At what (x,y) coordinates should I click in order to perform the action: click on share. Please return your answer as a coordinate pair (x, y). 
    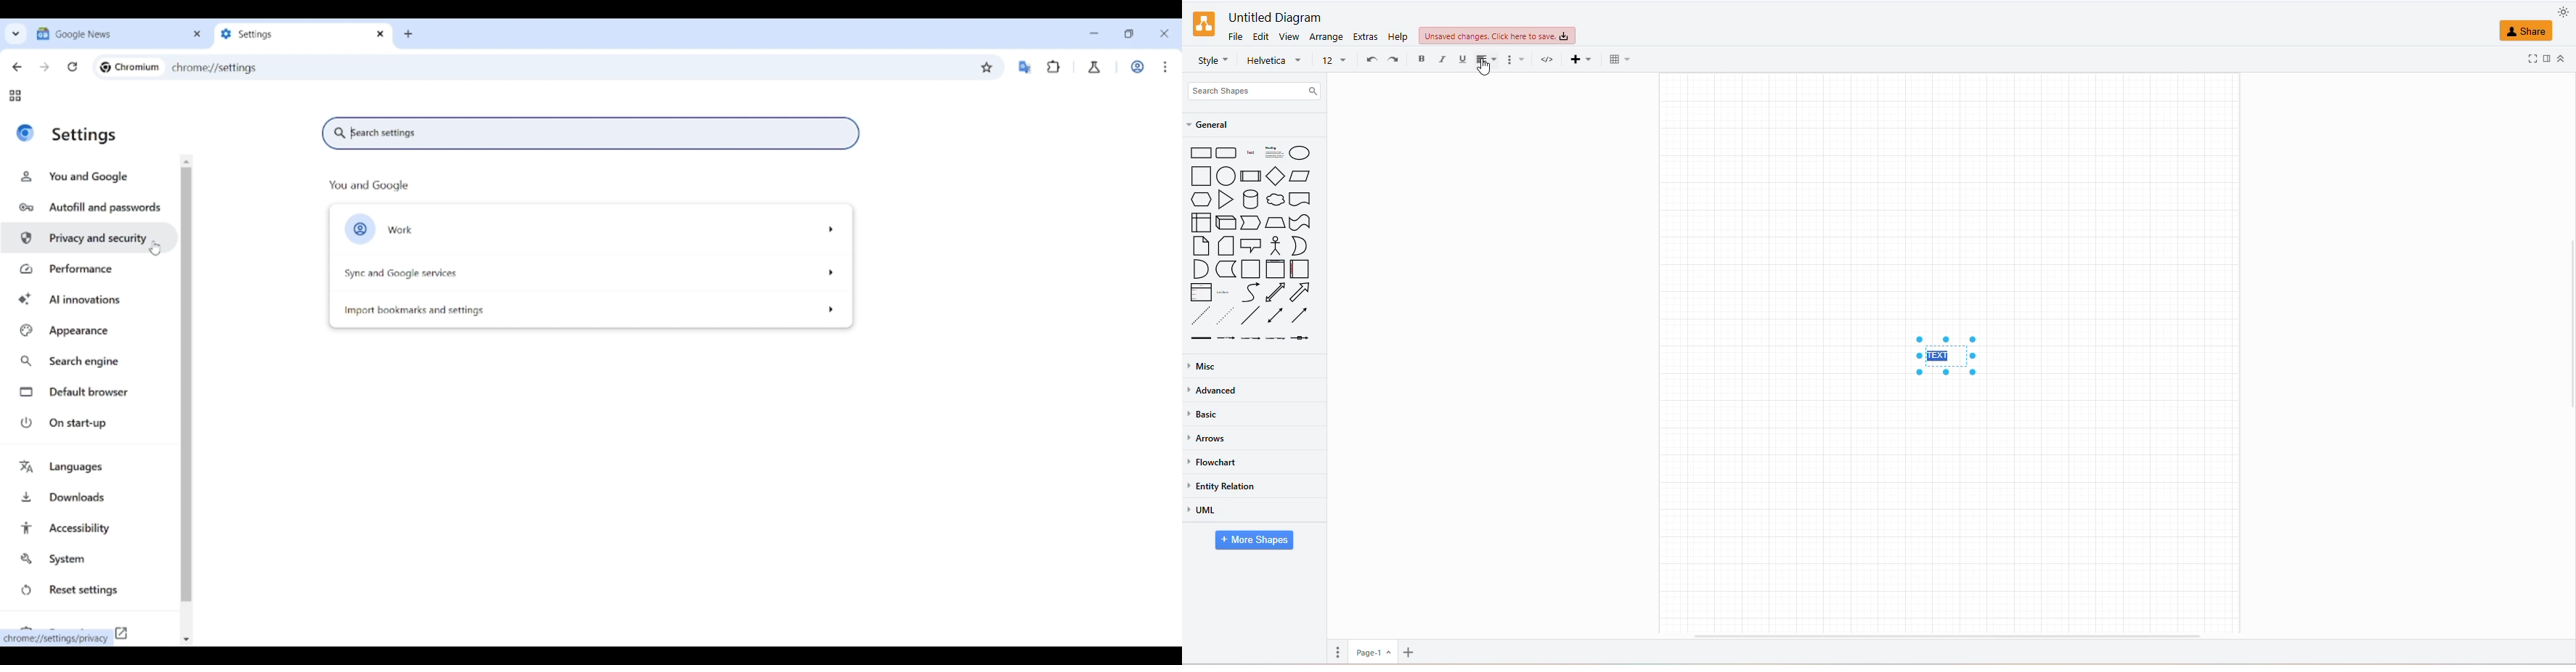
    Looking at the image, I should click on (2526, 30).